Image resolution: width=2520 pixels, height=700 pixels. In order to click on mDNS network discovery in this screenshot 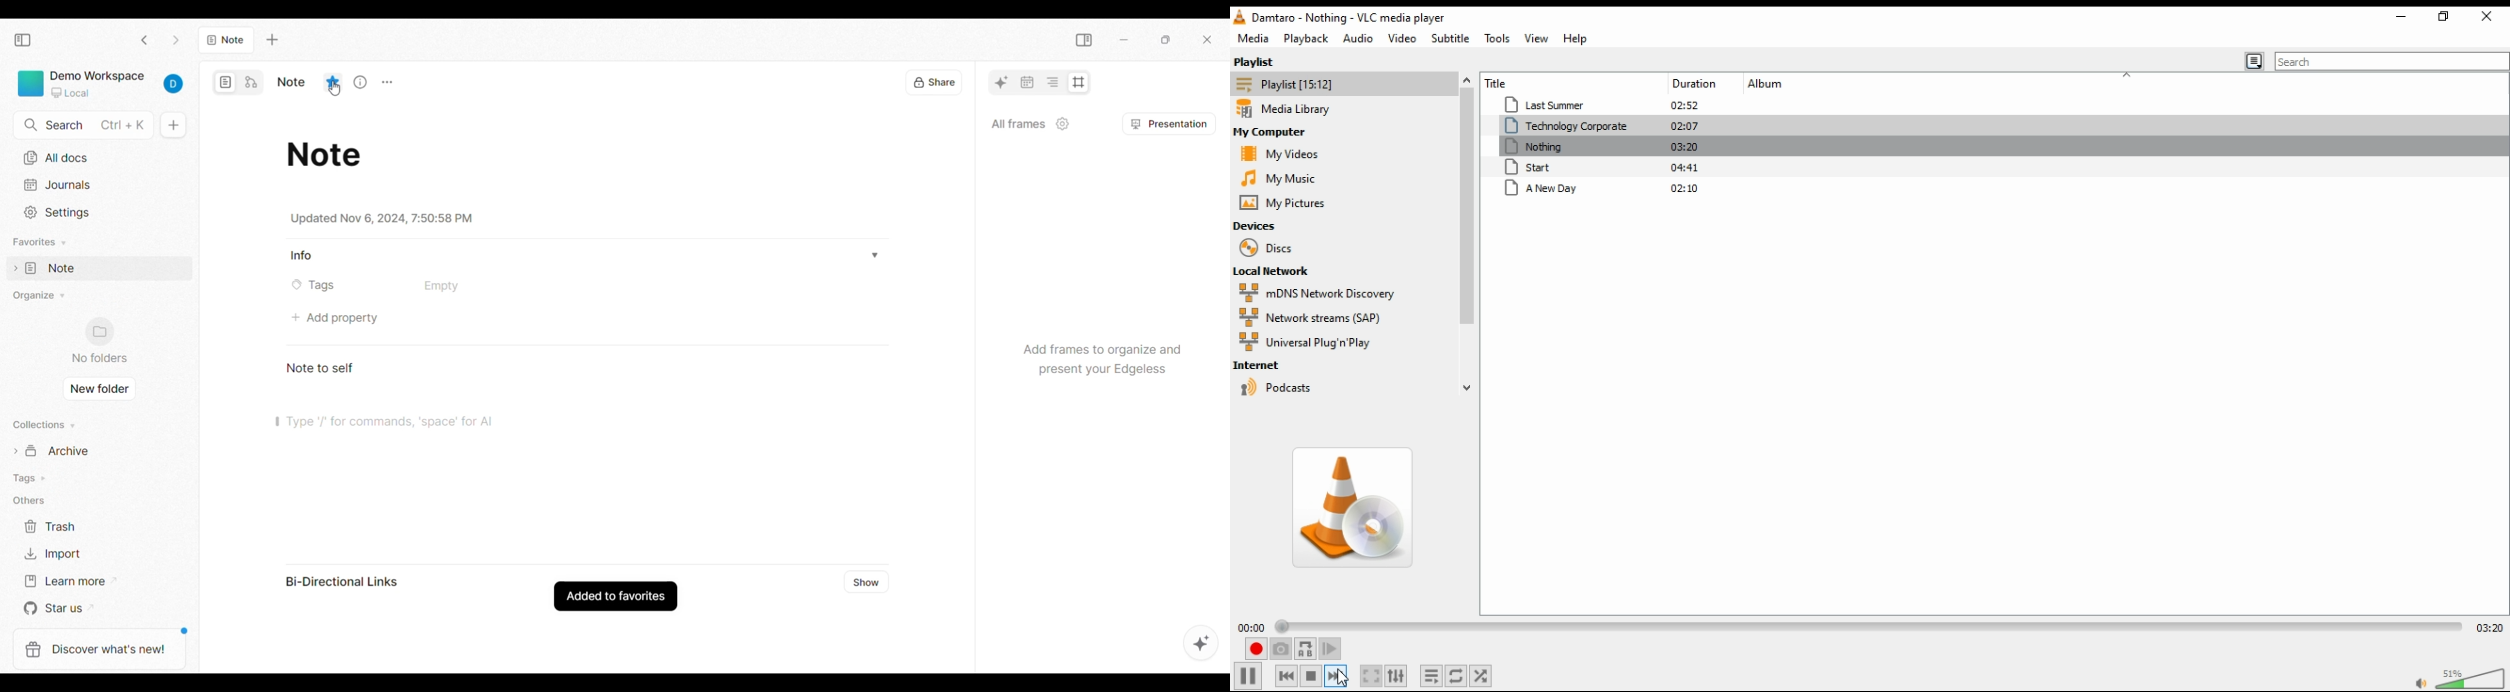, I will do `click(1315, 294)`.